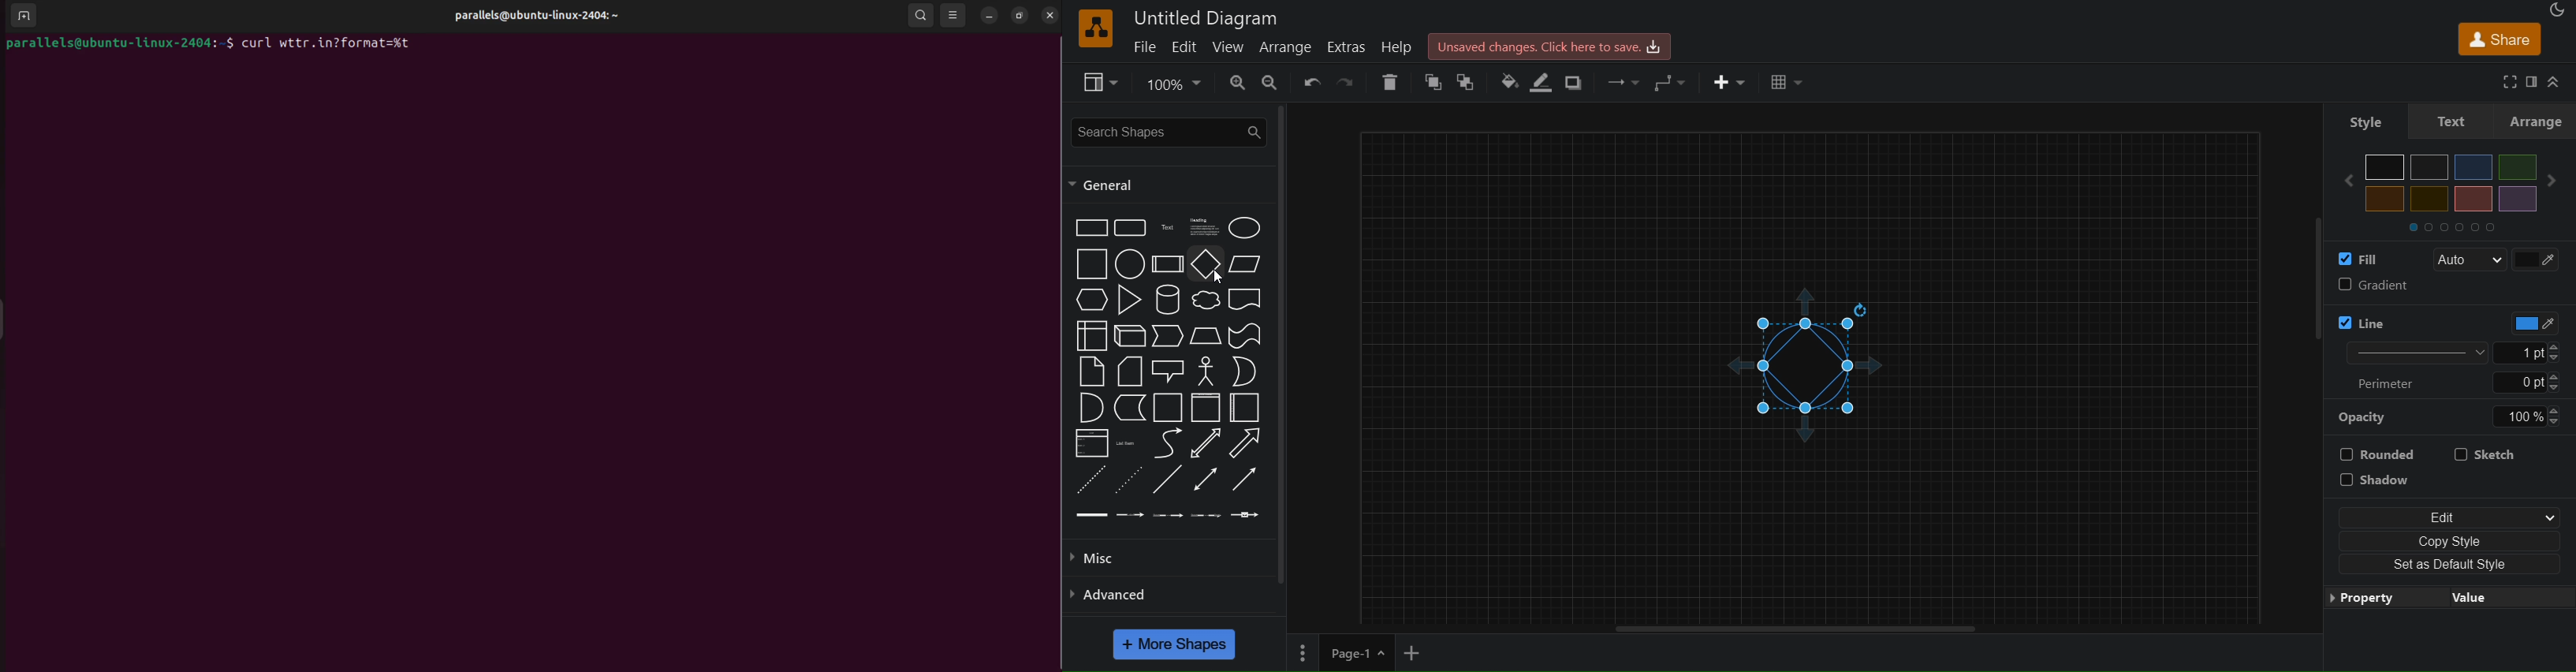 The image size is (2576, 672). I want to click on zoom out, so click(1273, 83).